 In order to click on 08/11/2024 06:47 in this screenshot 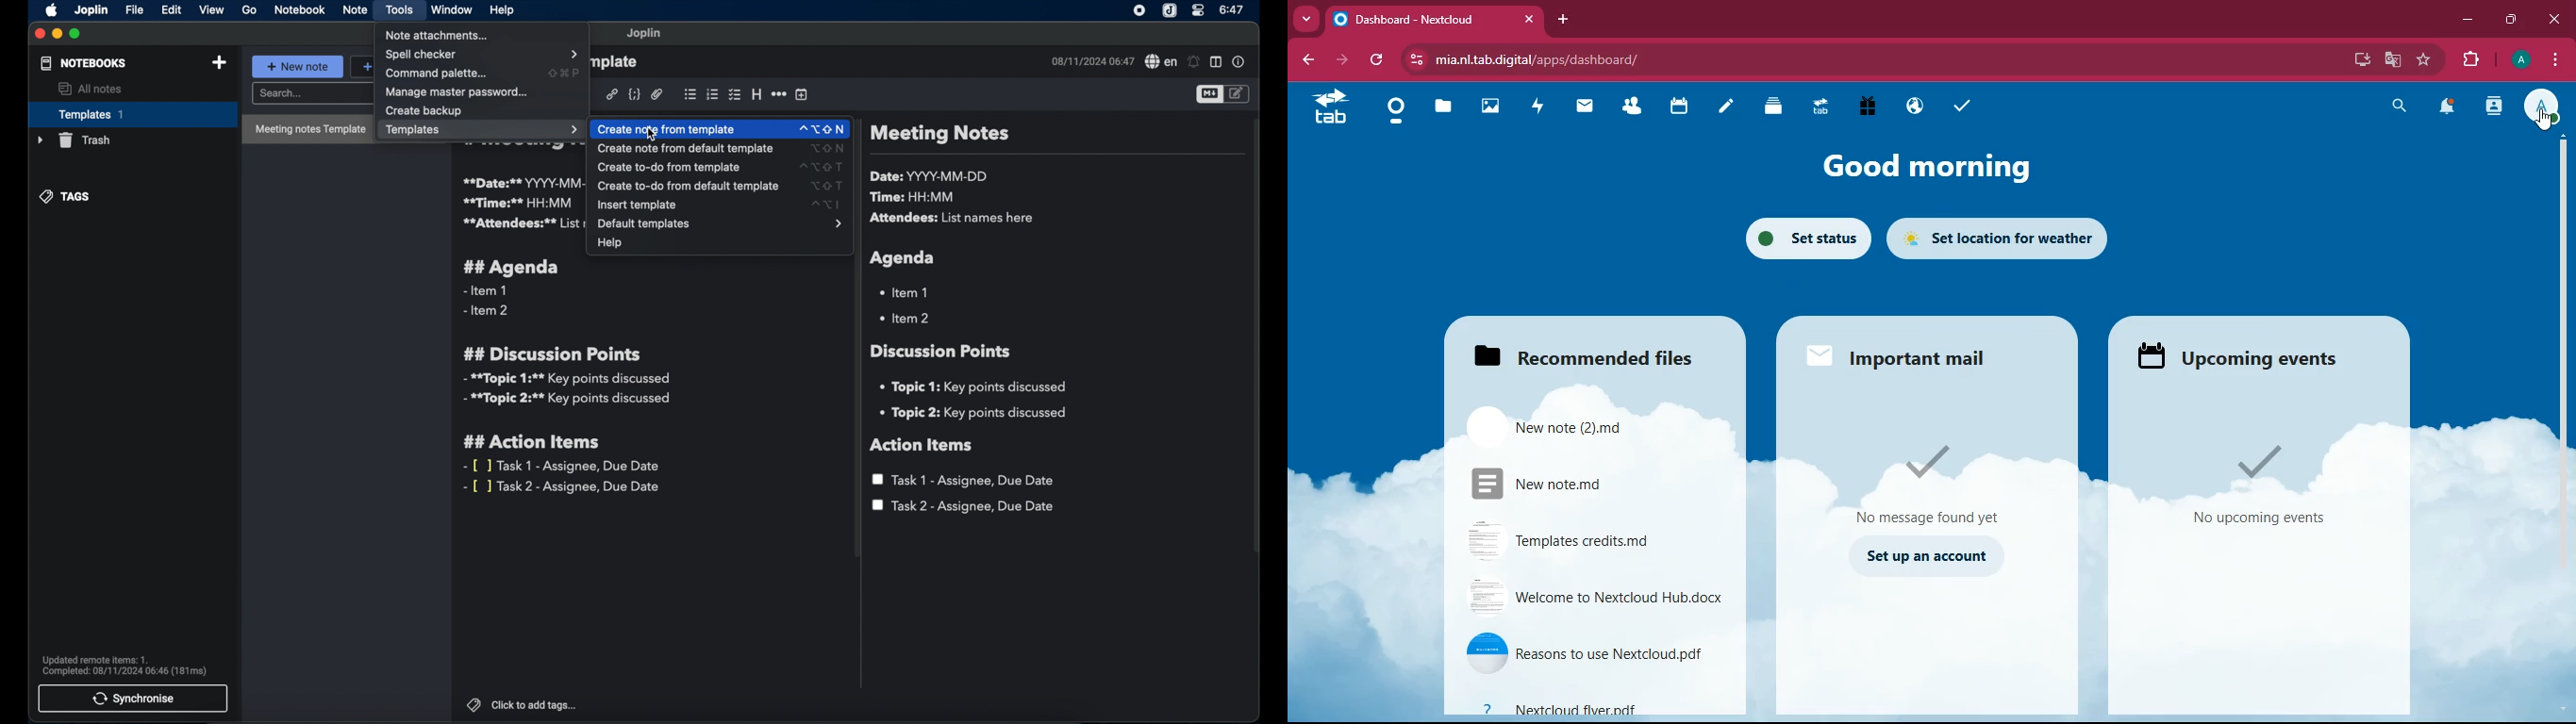, I will do `click(1091, 61)`.